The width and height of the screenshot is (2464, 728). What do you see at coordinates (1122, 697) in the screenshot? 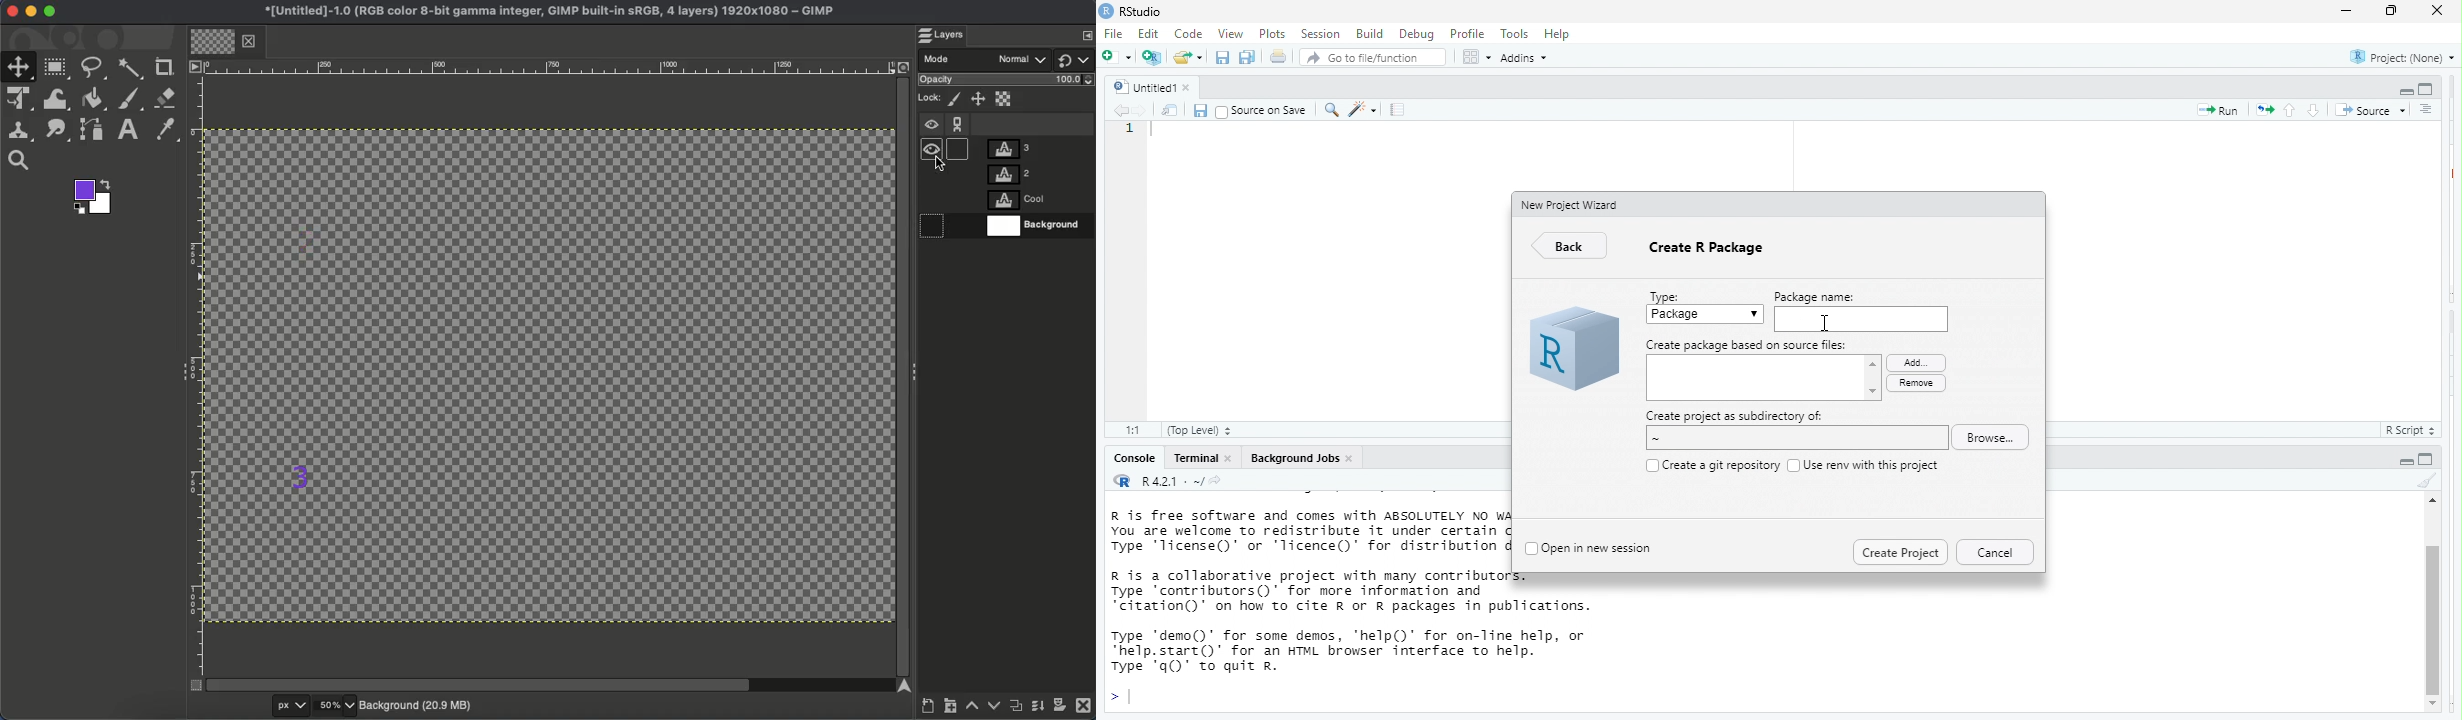
I see `typing cursor` at bounding box center [1122, 697].